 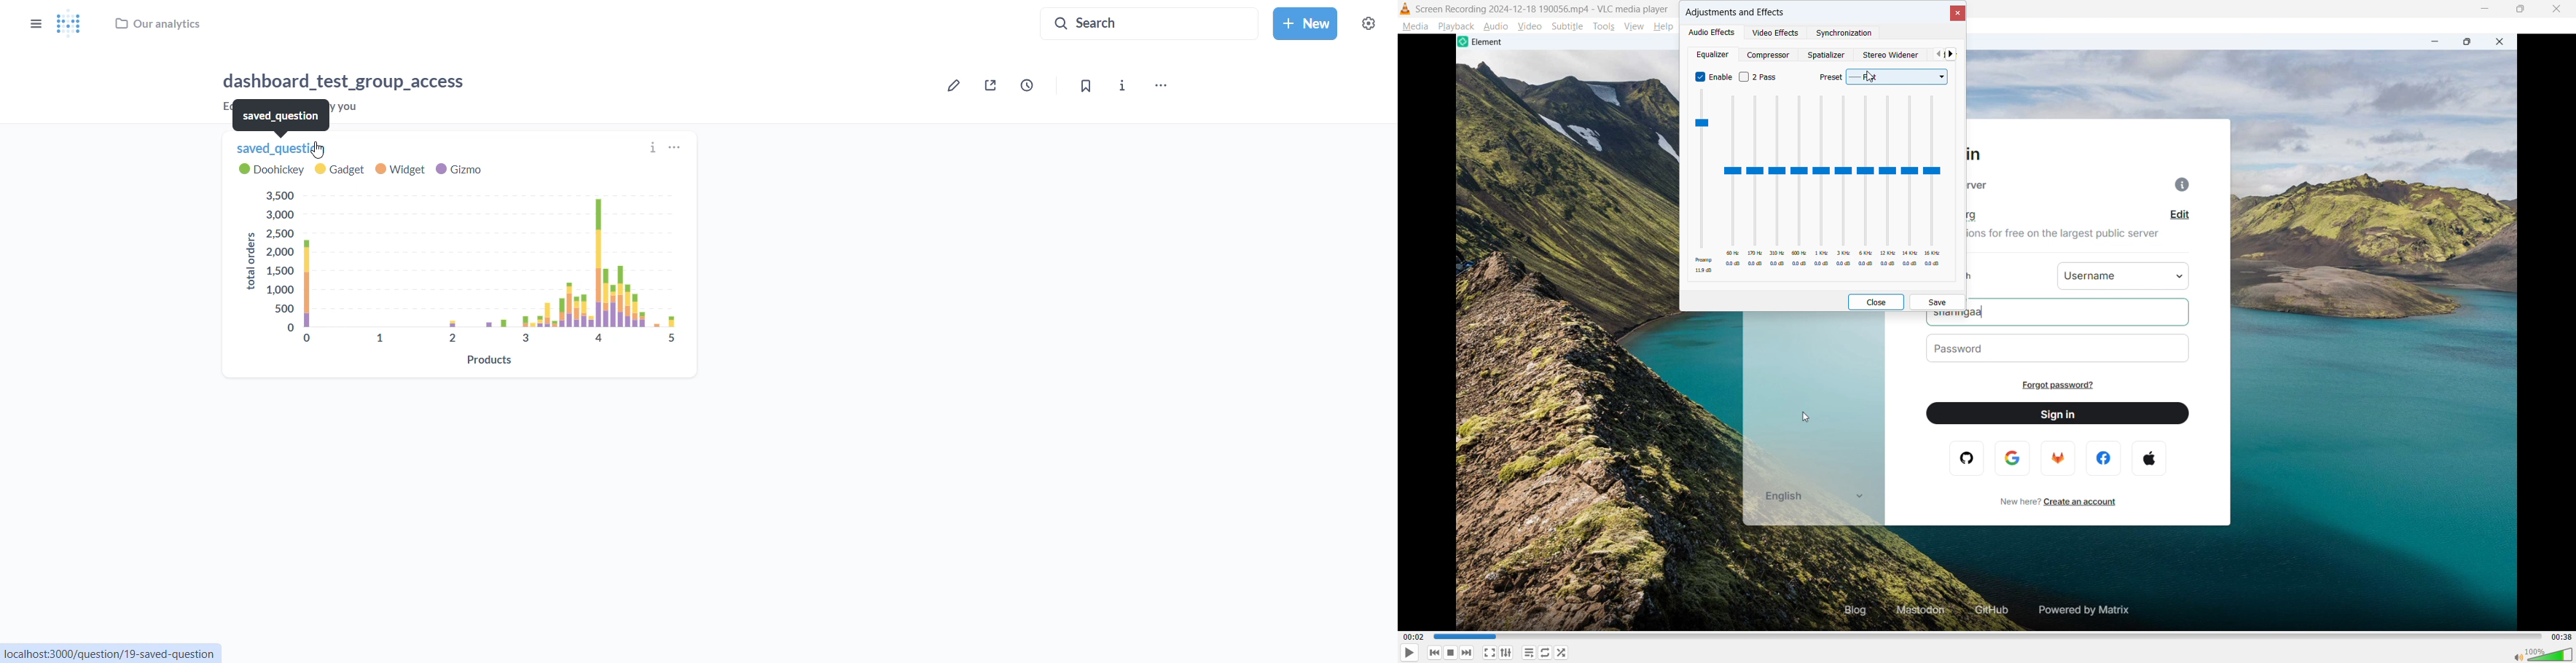 What do you see at coordinates (319, 149) in the screenshot?
I see `cursor` at bounding box center [319, 149].